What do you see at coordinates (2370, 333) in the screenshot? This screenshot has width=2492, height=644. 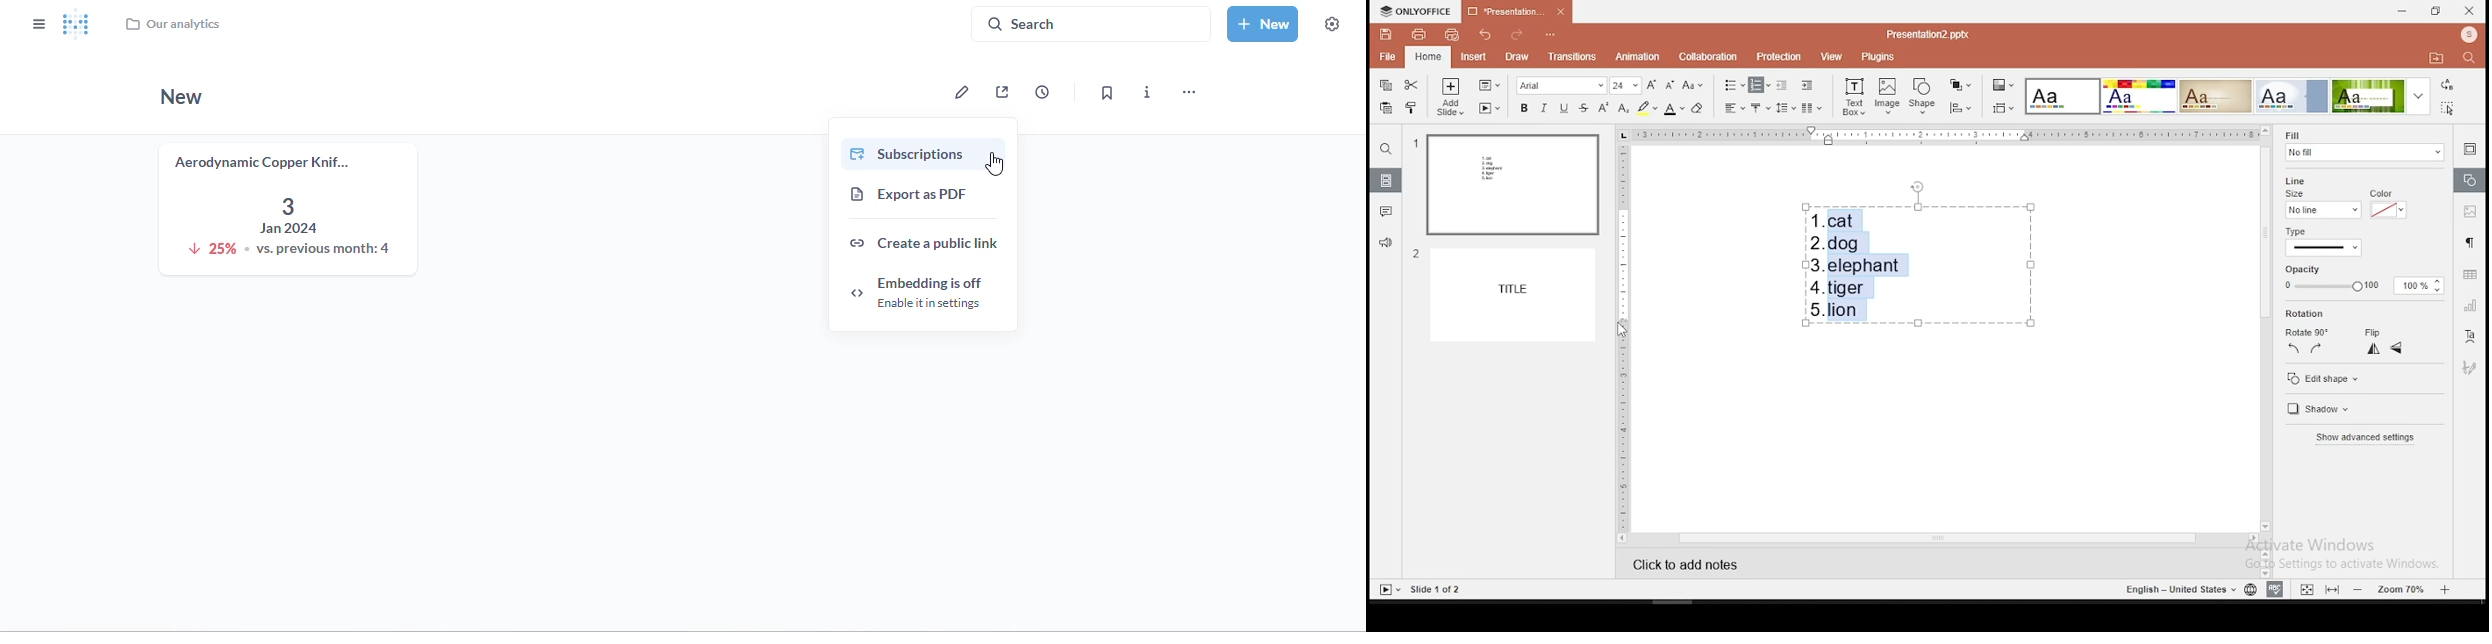 I see `flip` at bounding box center [2370, 333].